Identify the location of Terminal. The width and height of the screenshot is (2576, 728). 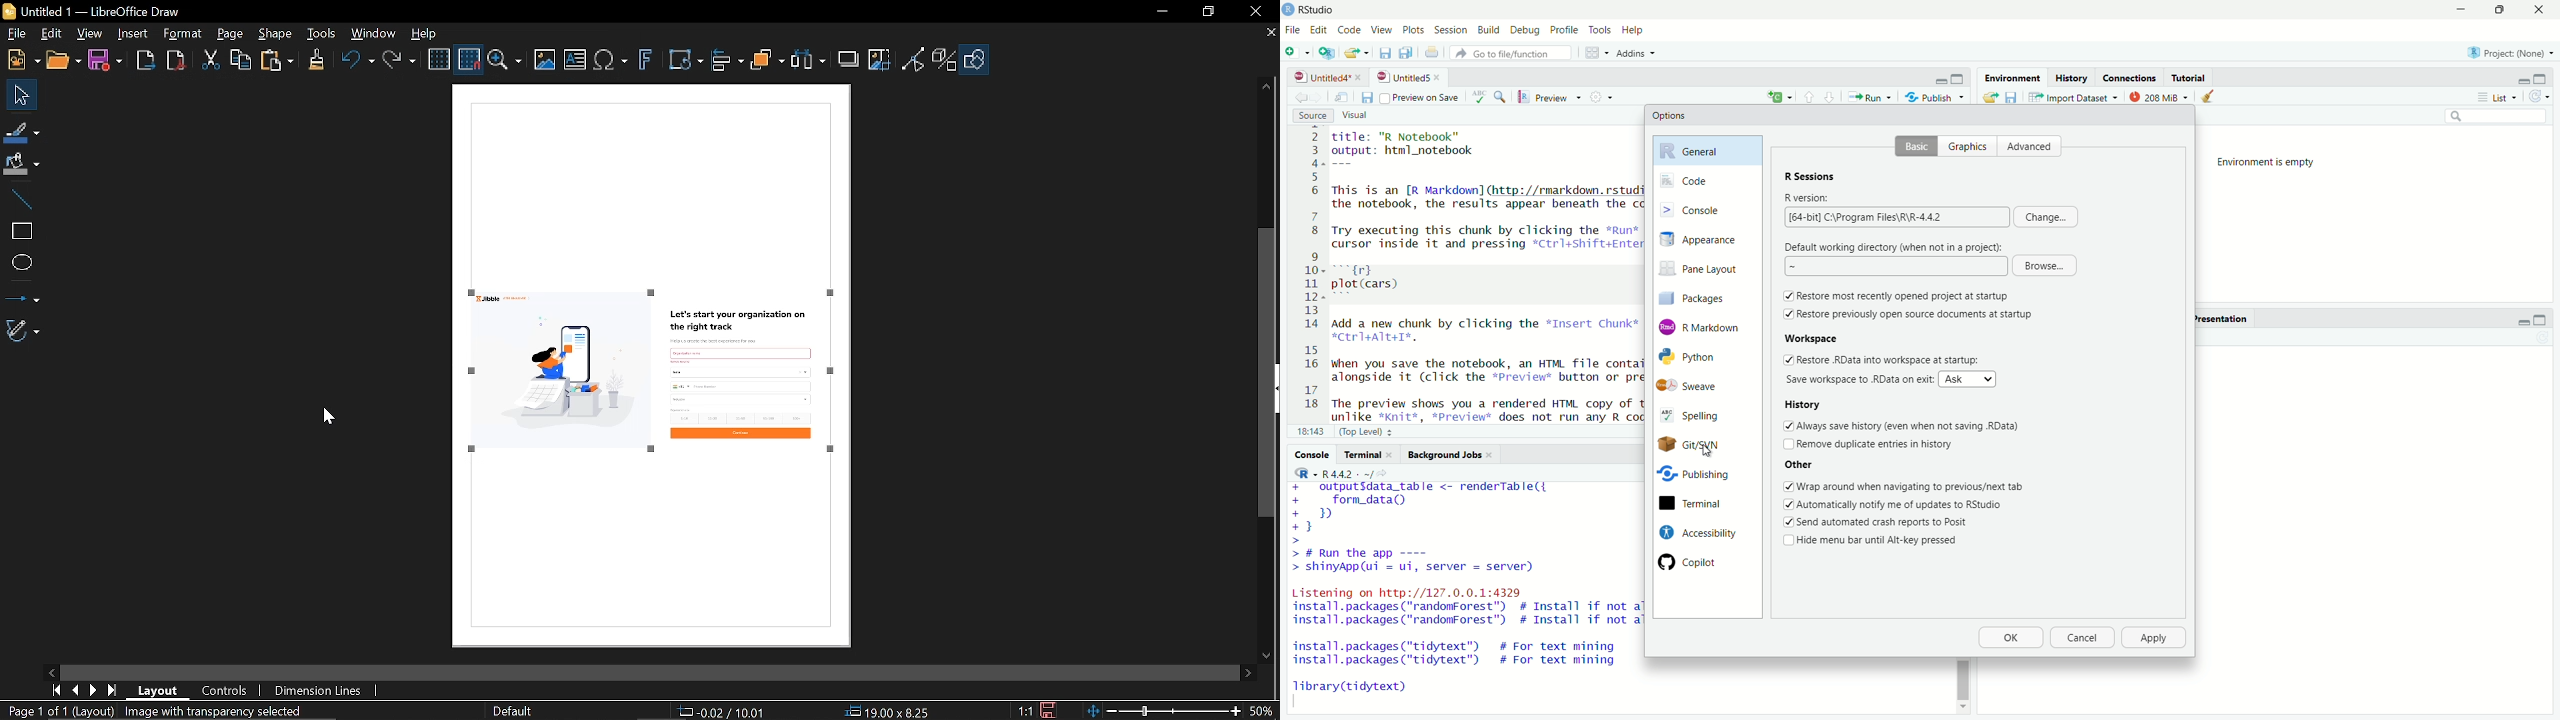
(1368, 455).